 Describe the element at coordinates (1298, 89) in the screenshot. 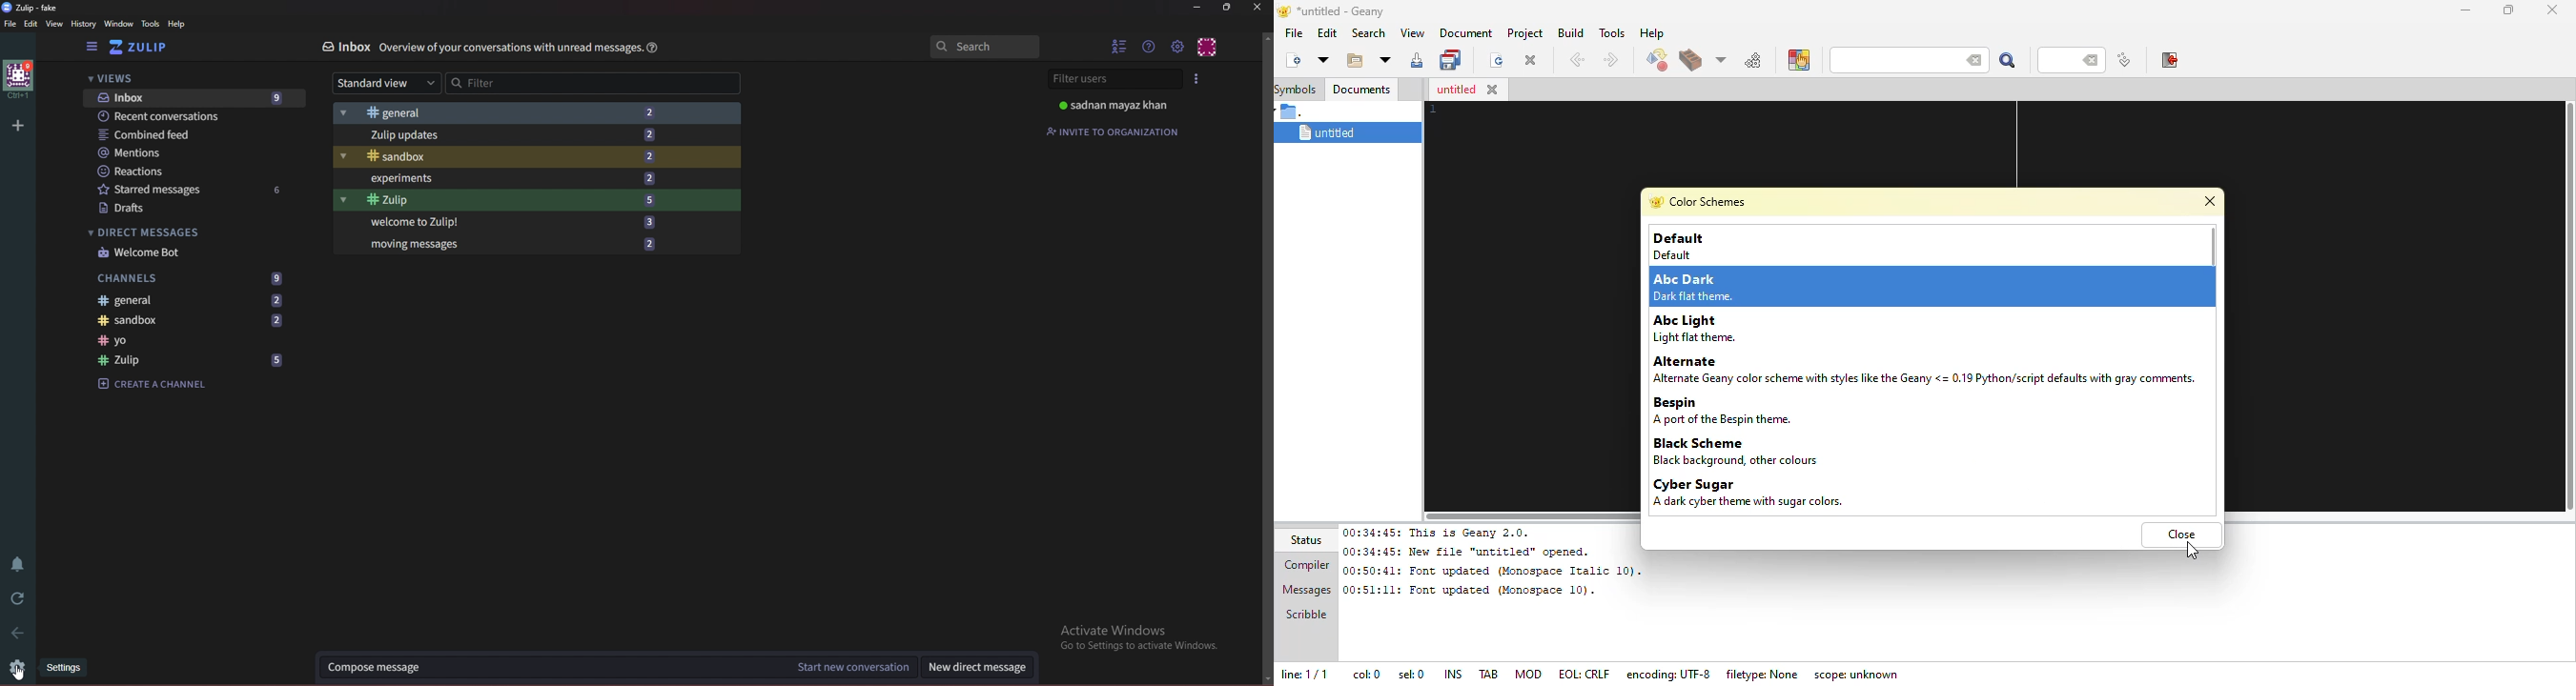

I see `symbols` at that location.